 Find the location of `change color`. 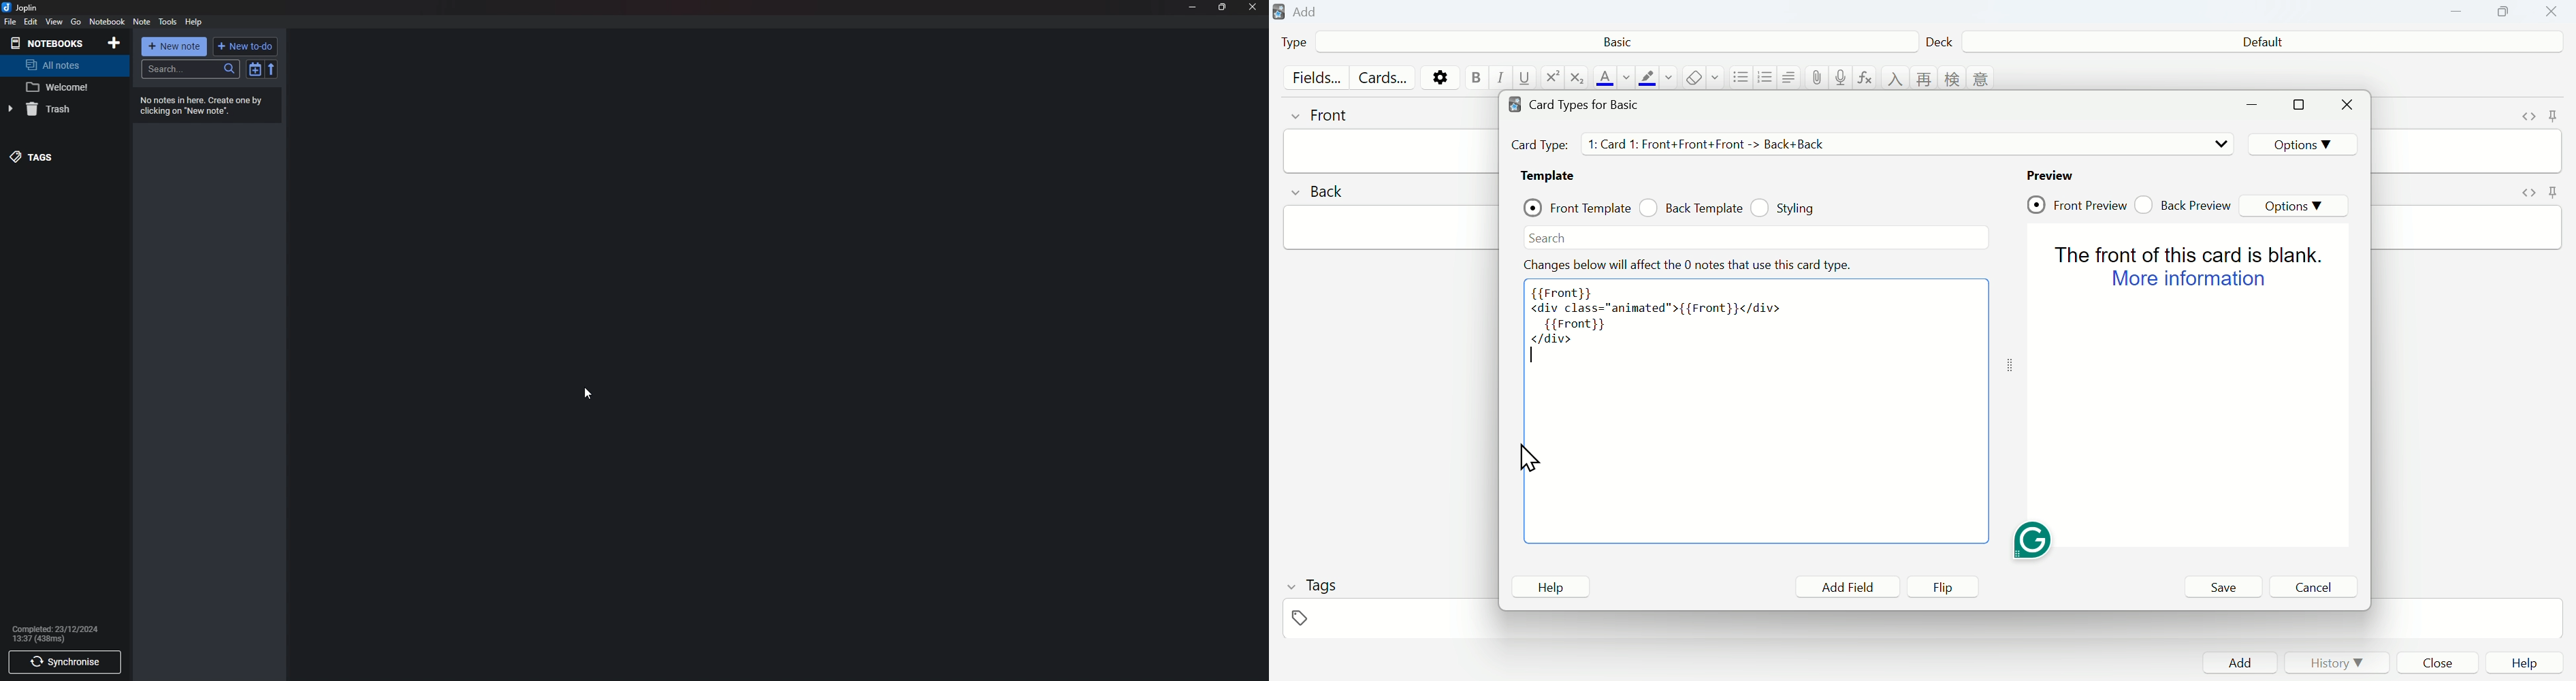

change color is located at coordinates (1626, 78).